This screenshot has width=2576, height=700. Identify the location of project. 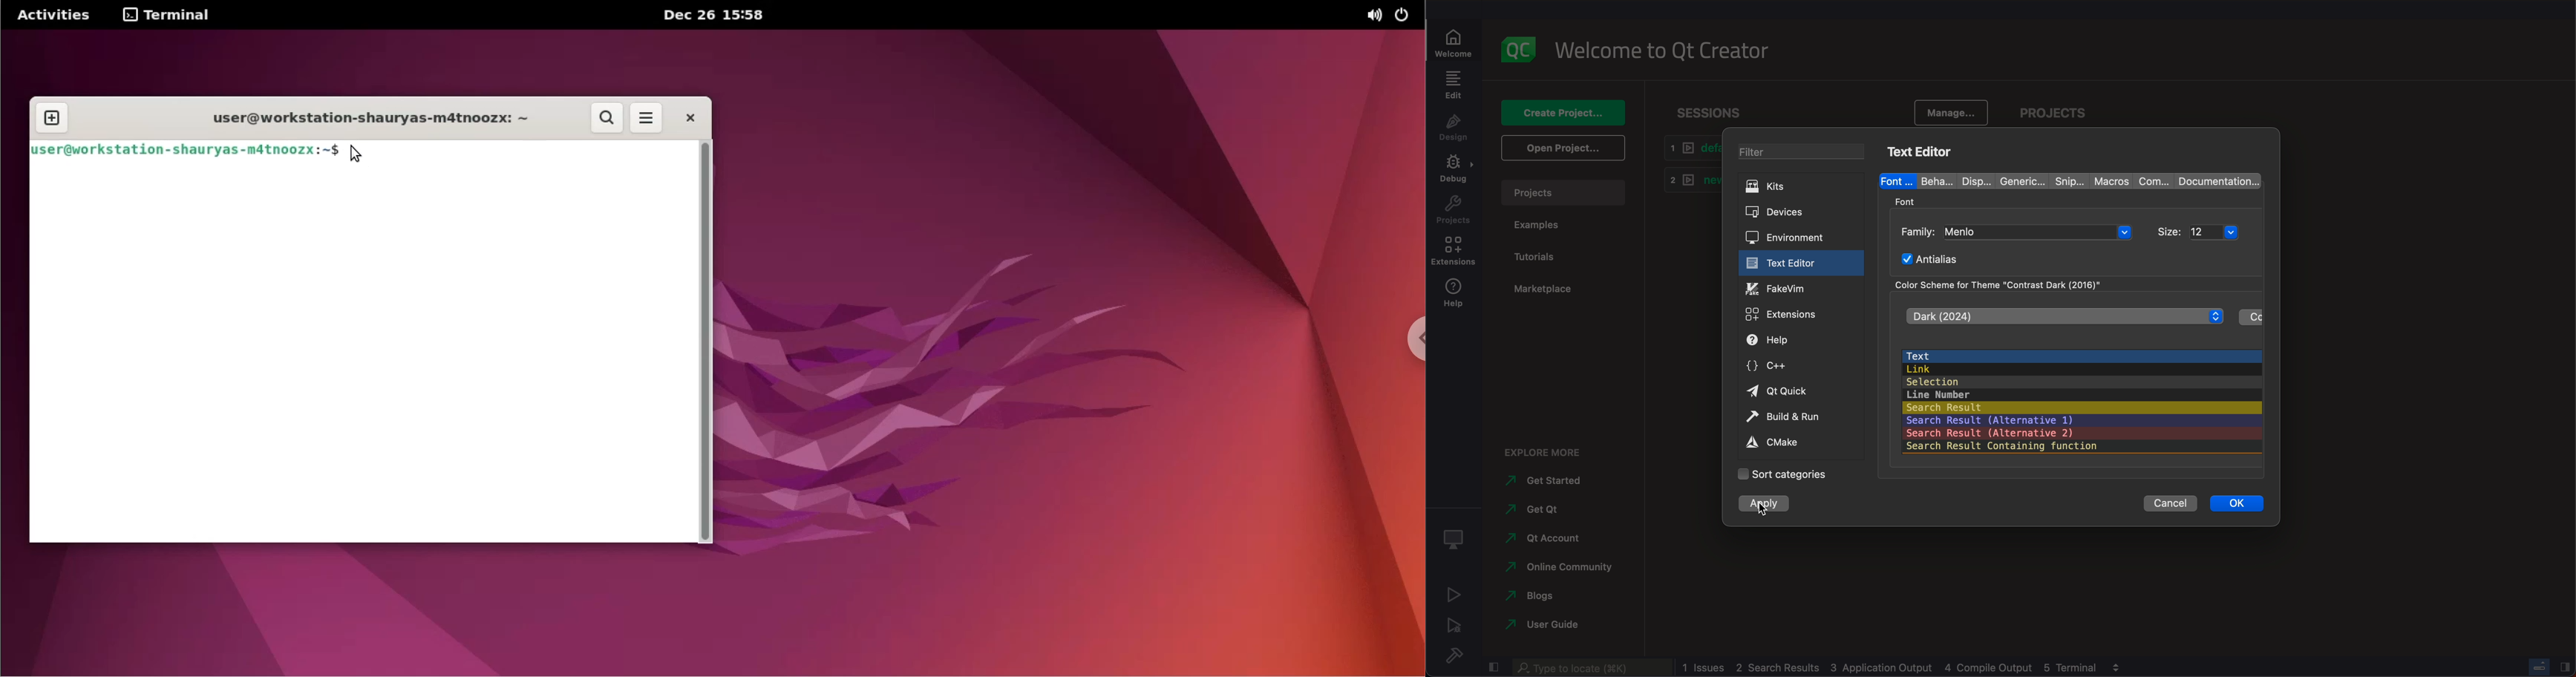
(1454, 211).